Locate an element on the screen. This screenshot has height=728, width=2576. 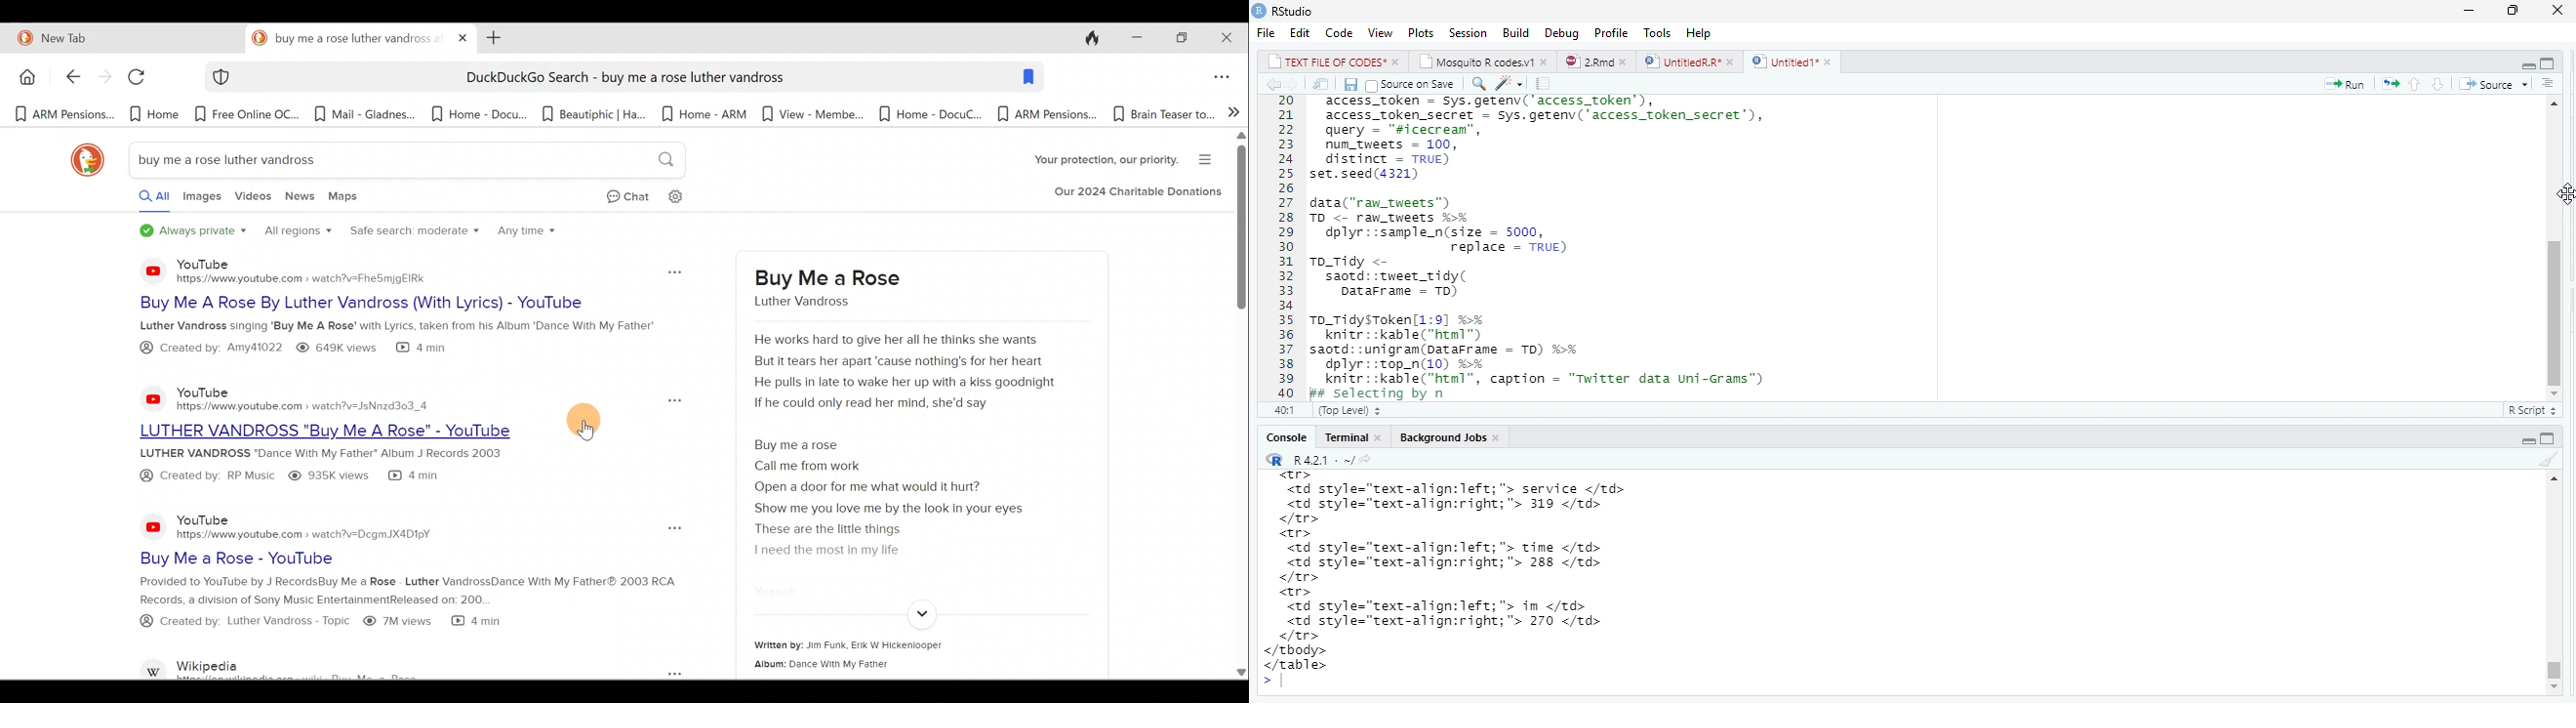
up/down source is located at coordinates (2432, 85).